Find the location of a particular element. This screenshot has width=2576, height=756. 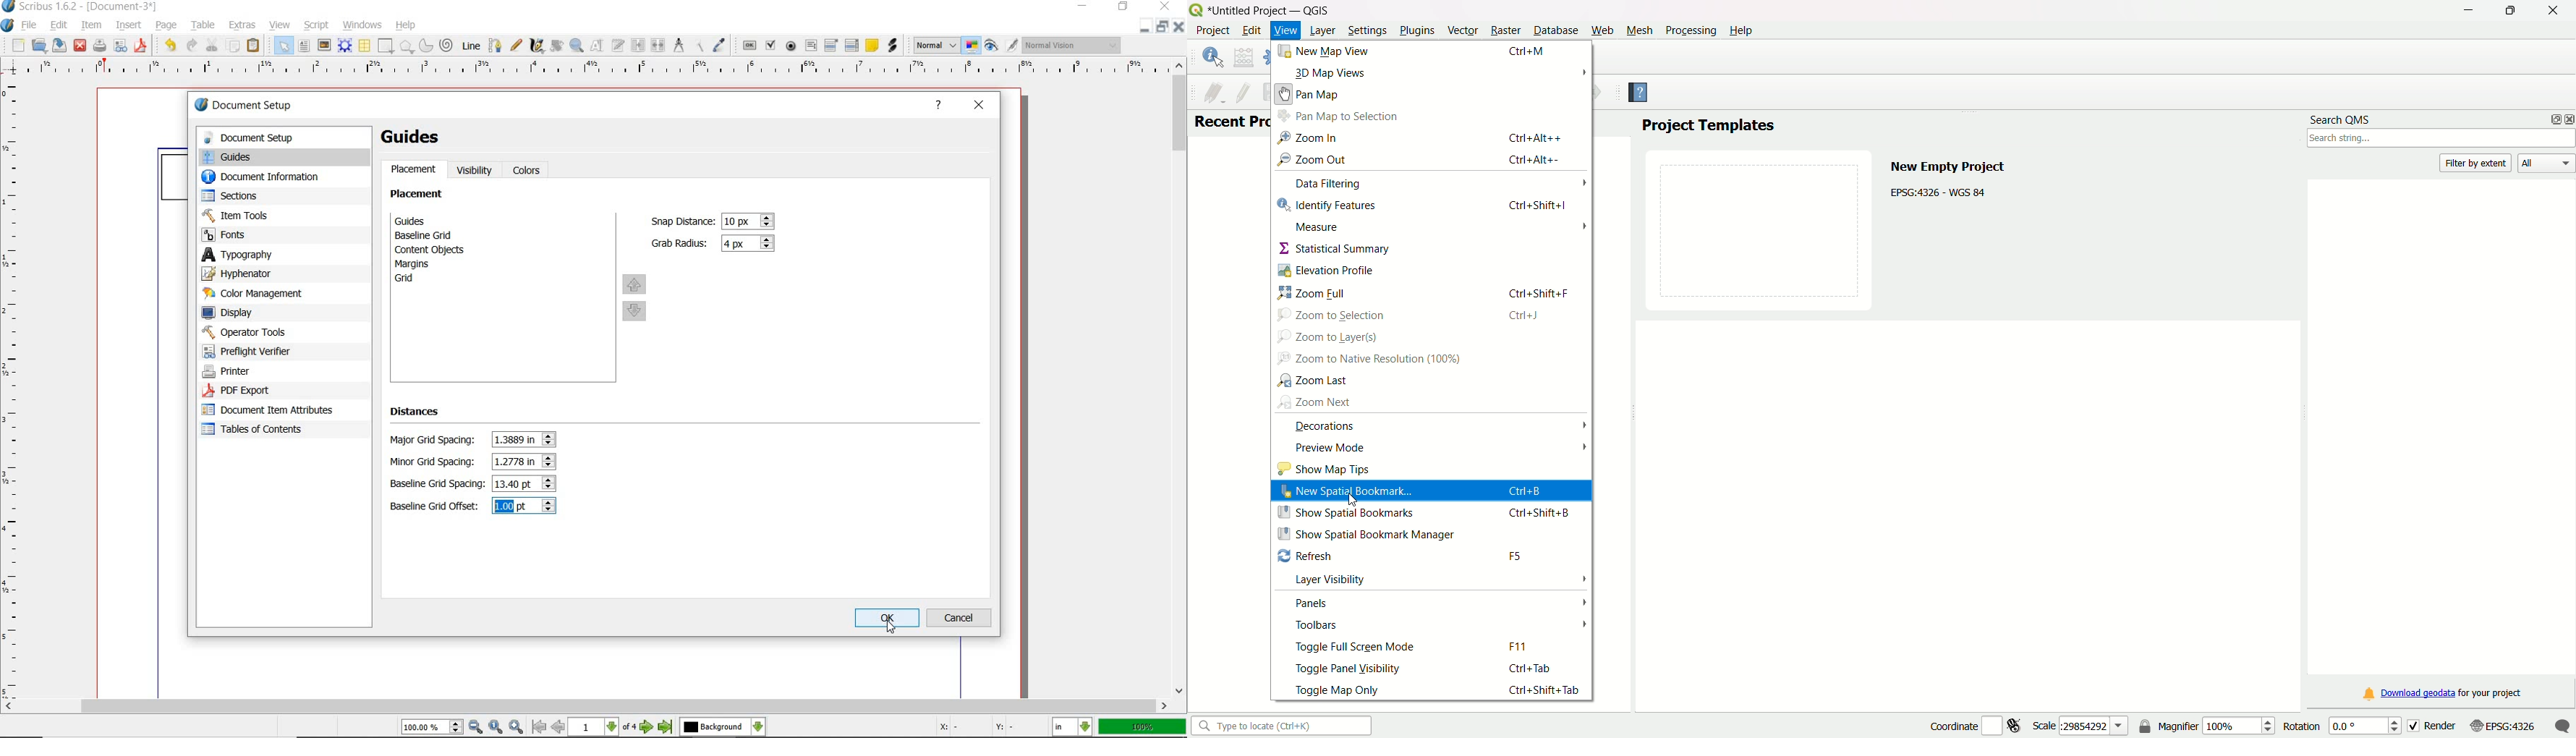

eye dropper is located at coordinates (721, 44).